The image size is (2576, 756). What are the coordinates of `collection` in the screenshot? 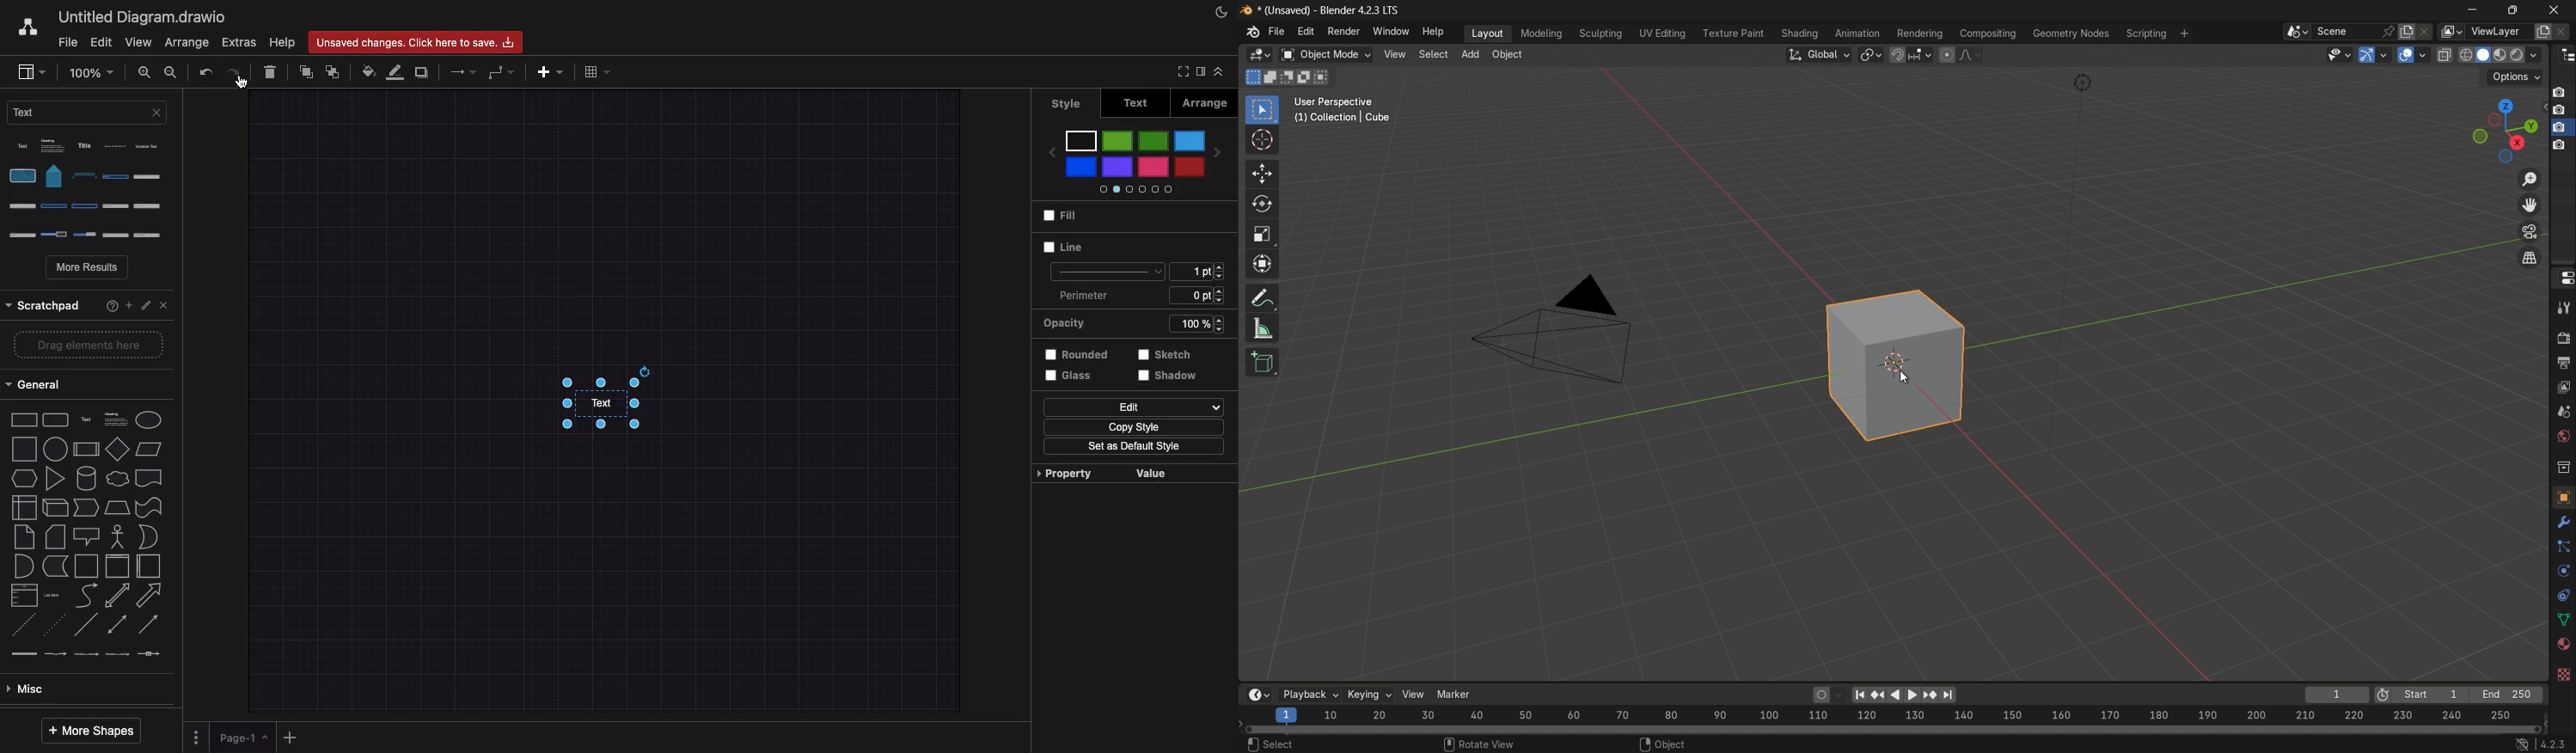 It's located at (2563, 467).